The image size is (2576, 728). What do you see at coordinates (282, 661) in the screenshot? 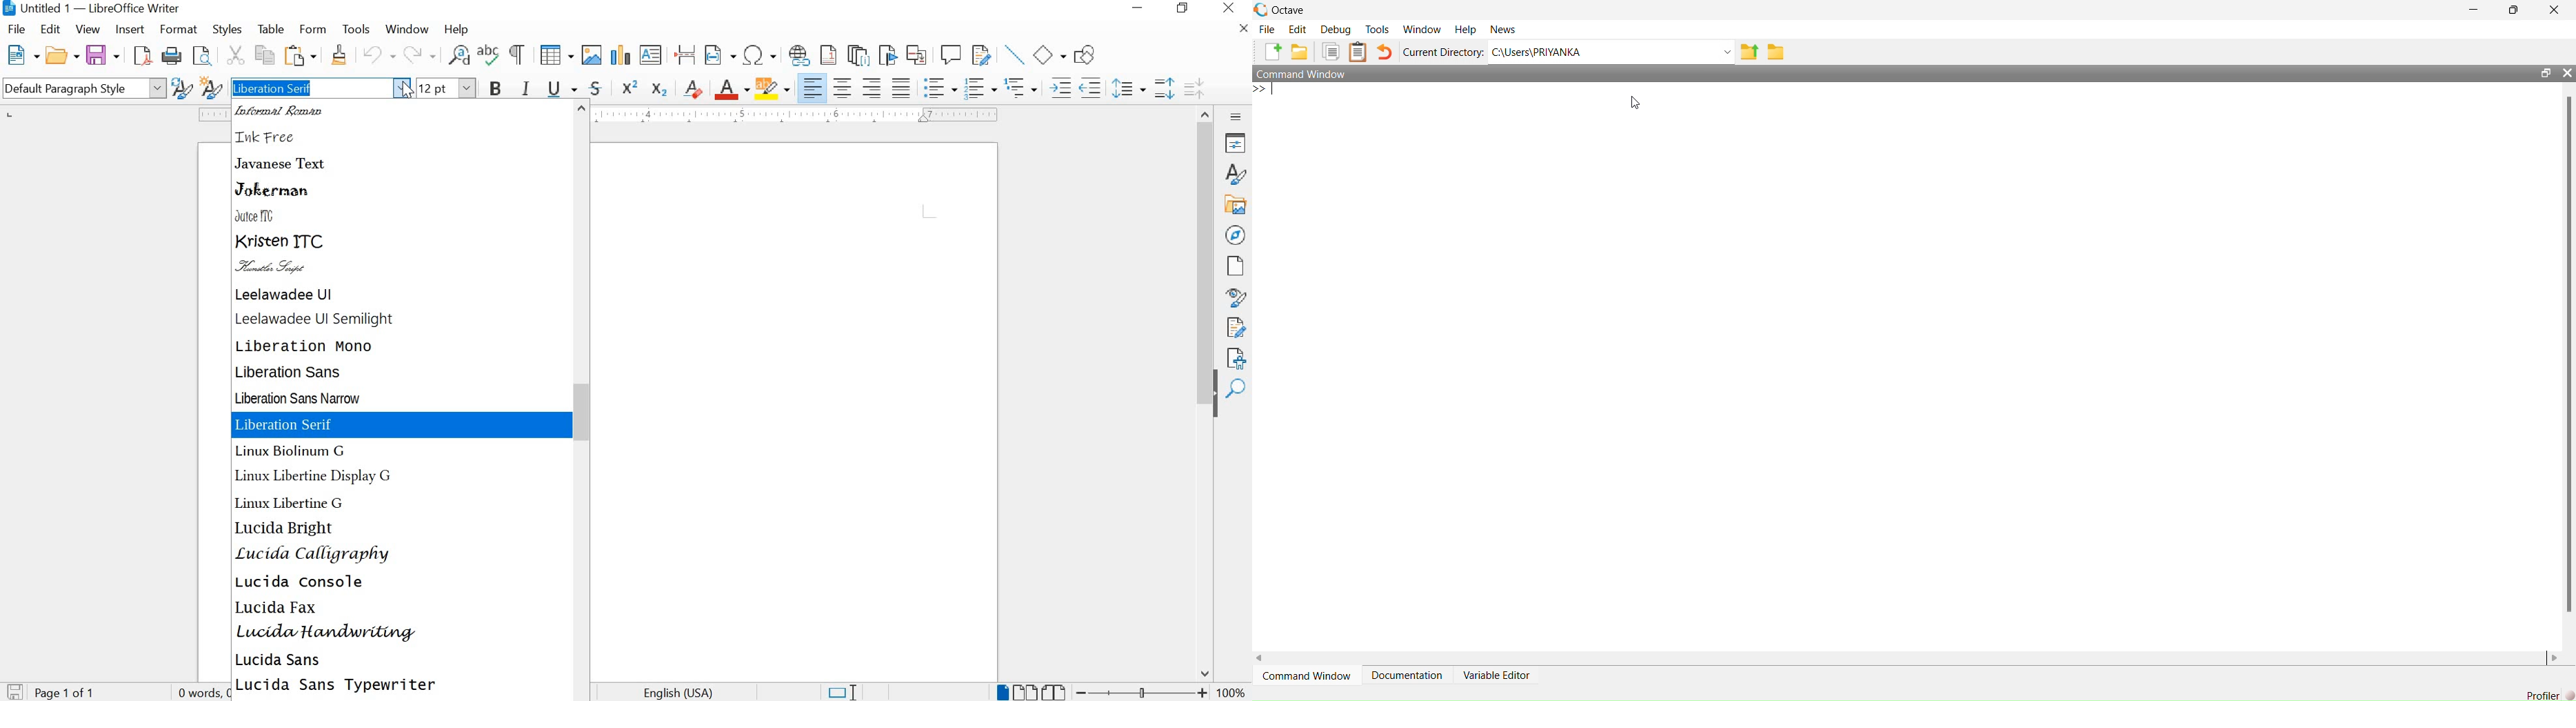
I see `LUCIDA SANS` at bounding box center [282, 661].